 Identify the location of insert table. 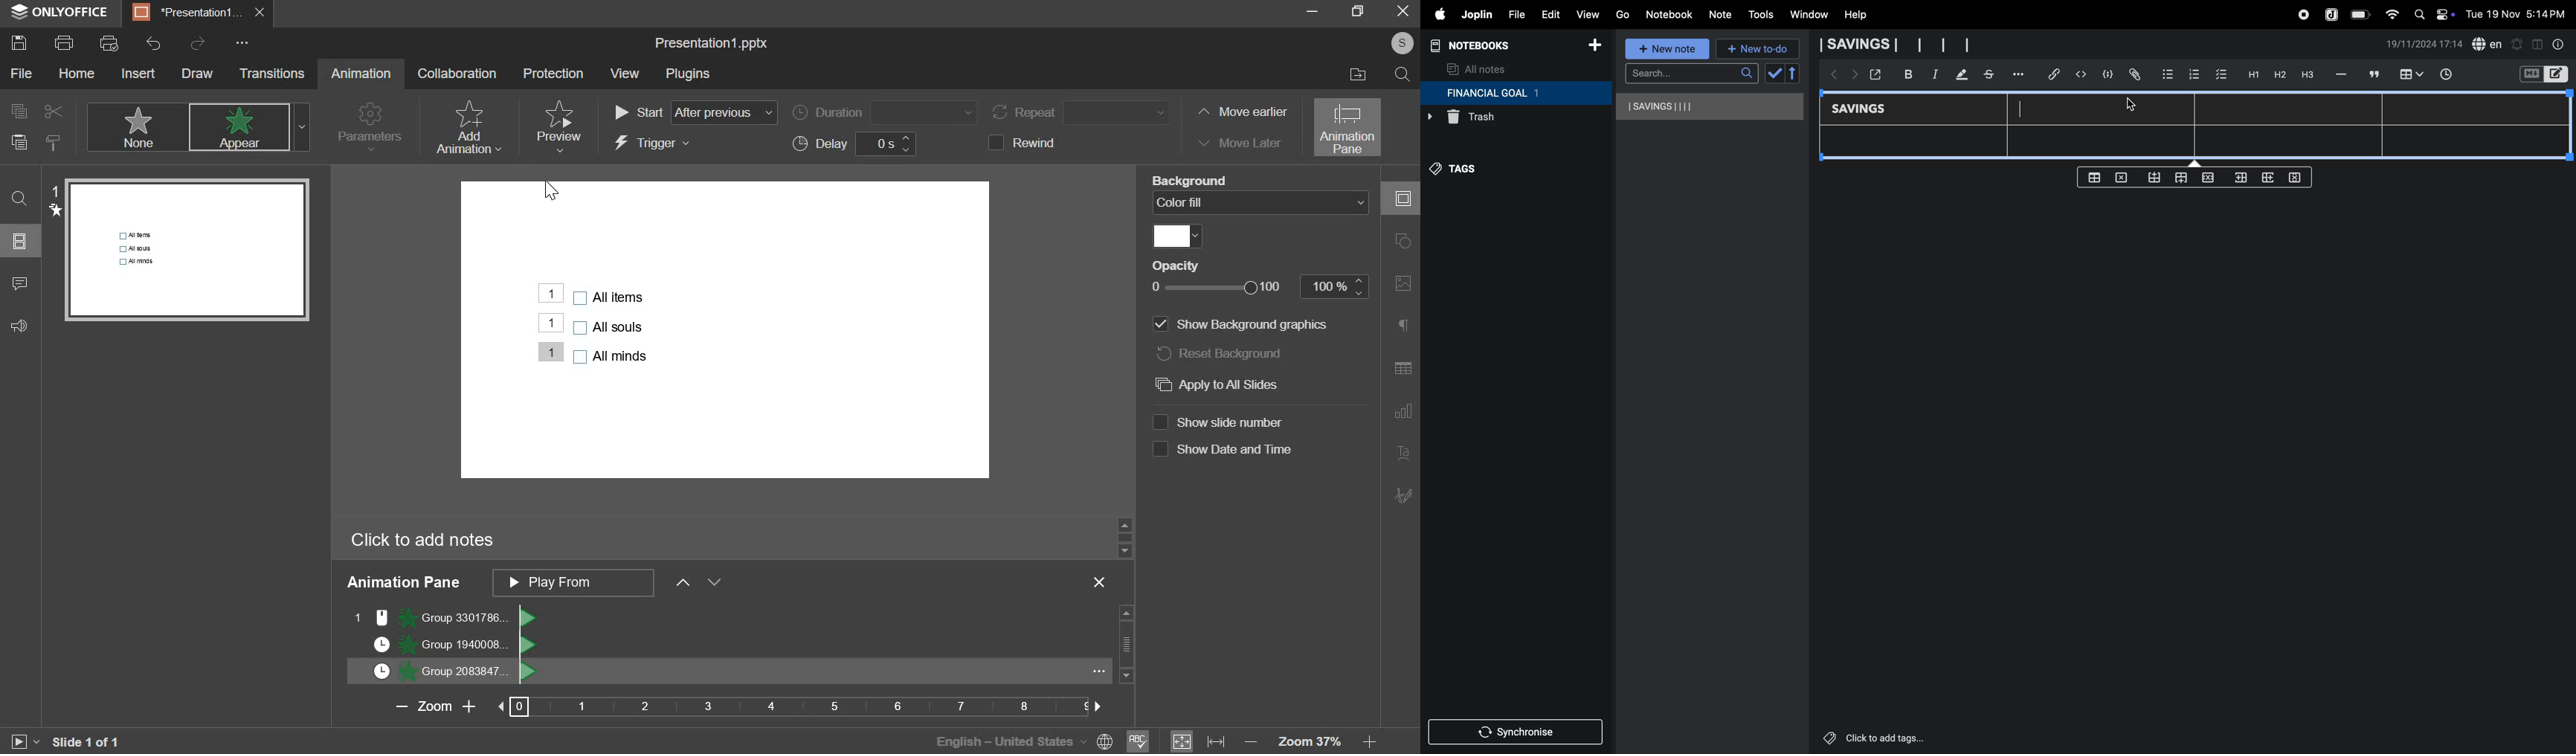
(2410, 75).